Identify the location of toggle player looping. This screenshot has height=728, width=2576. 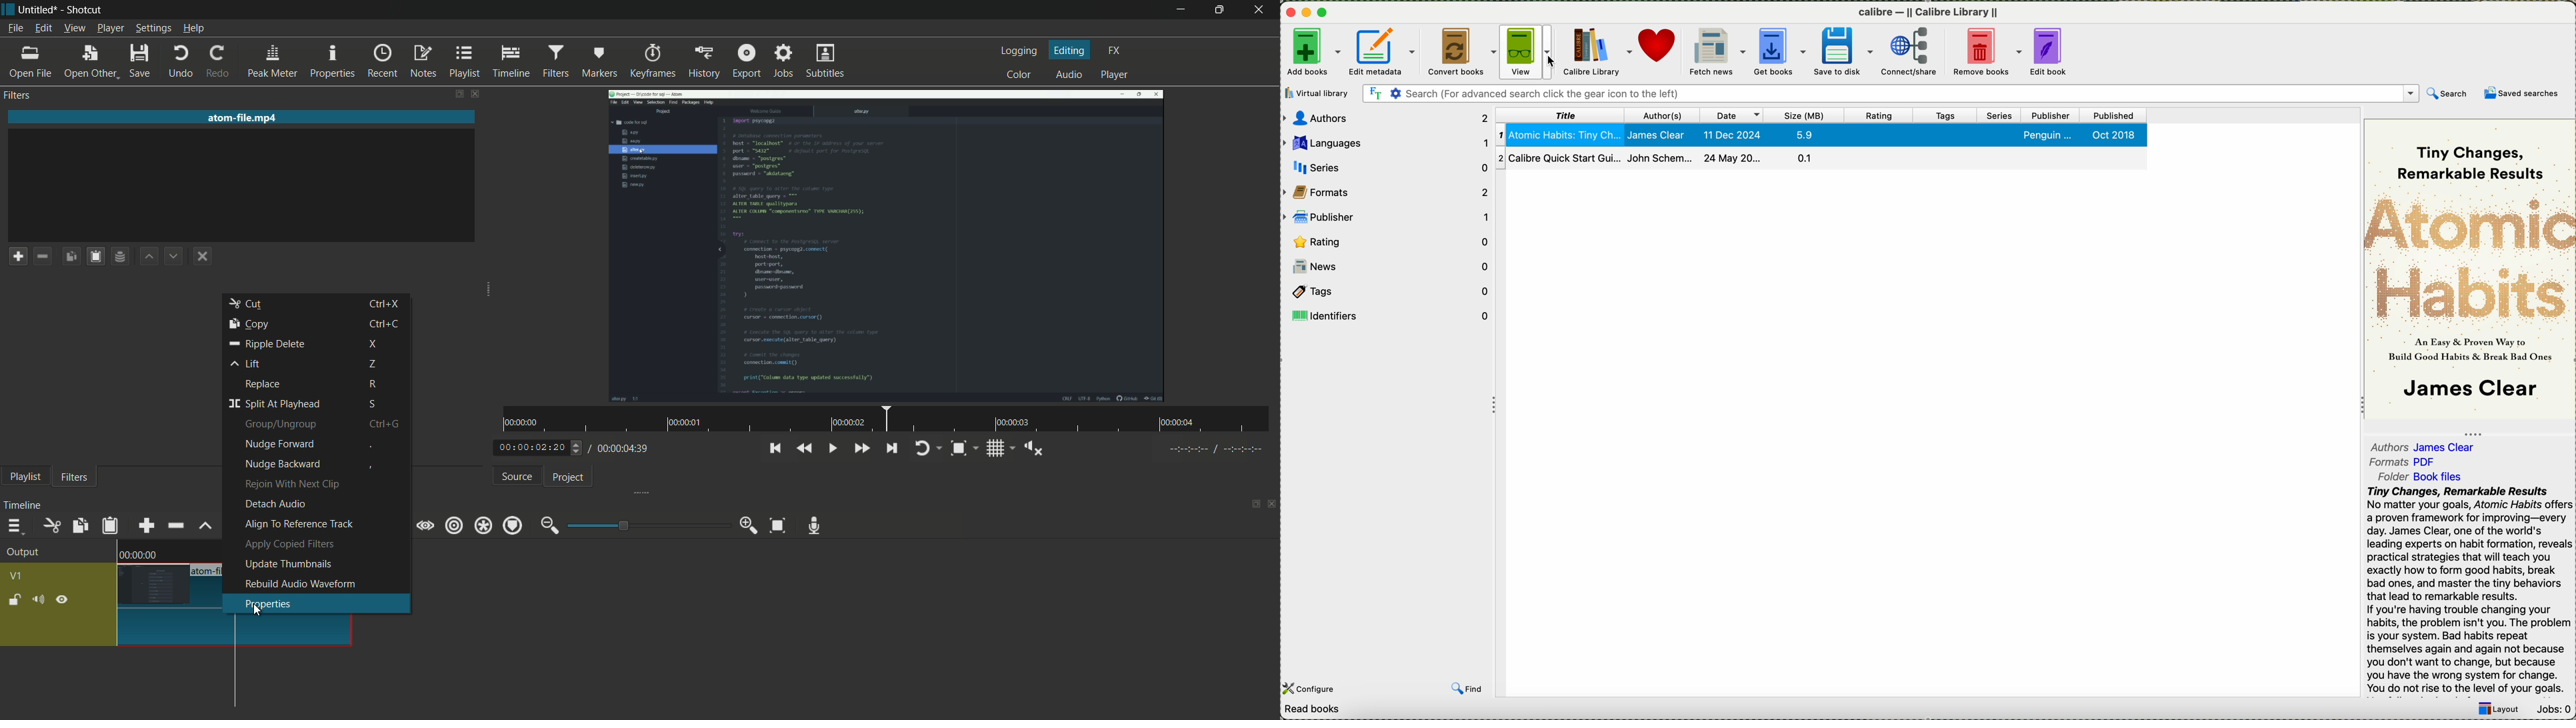
(923, 449).